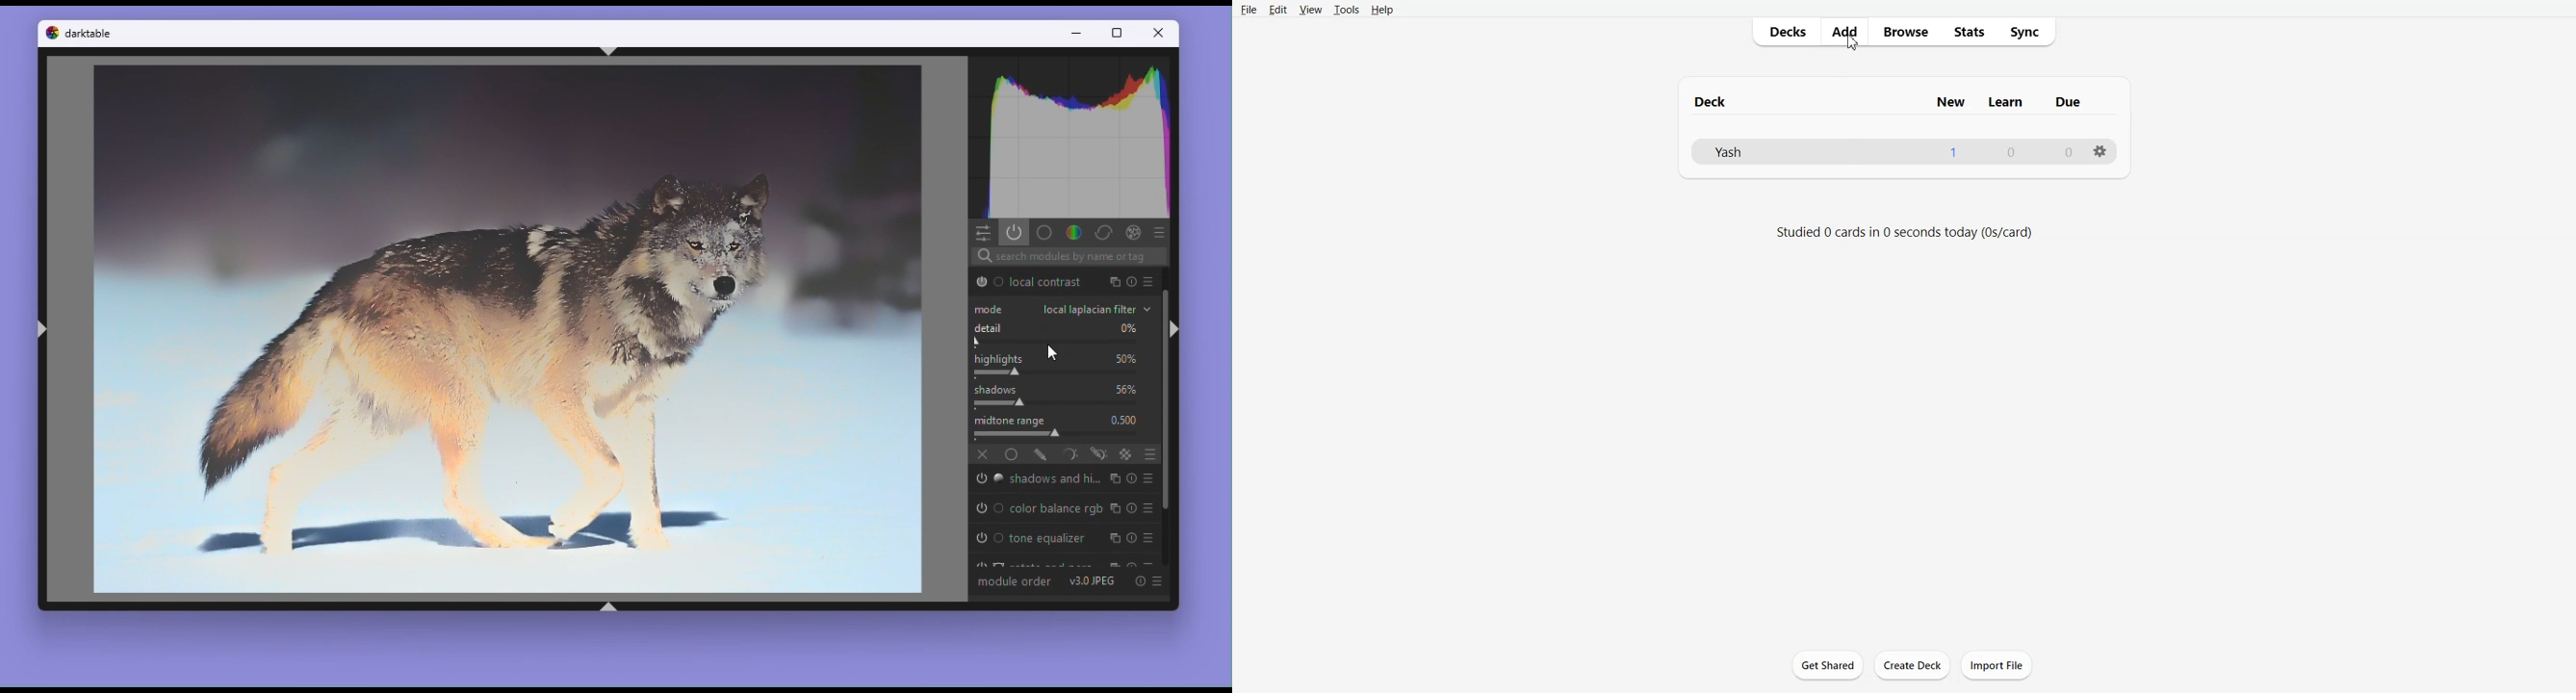 The image size is (2576, 700). I want to click on Import File, so click(1997, 665).